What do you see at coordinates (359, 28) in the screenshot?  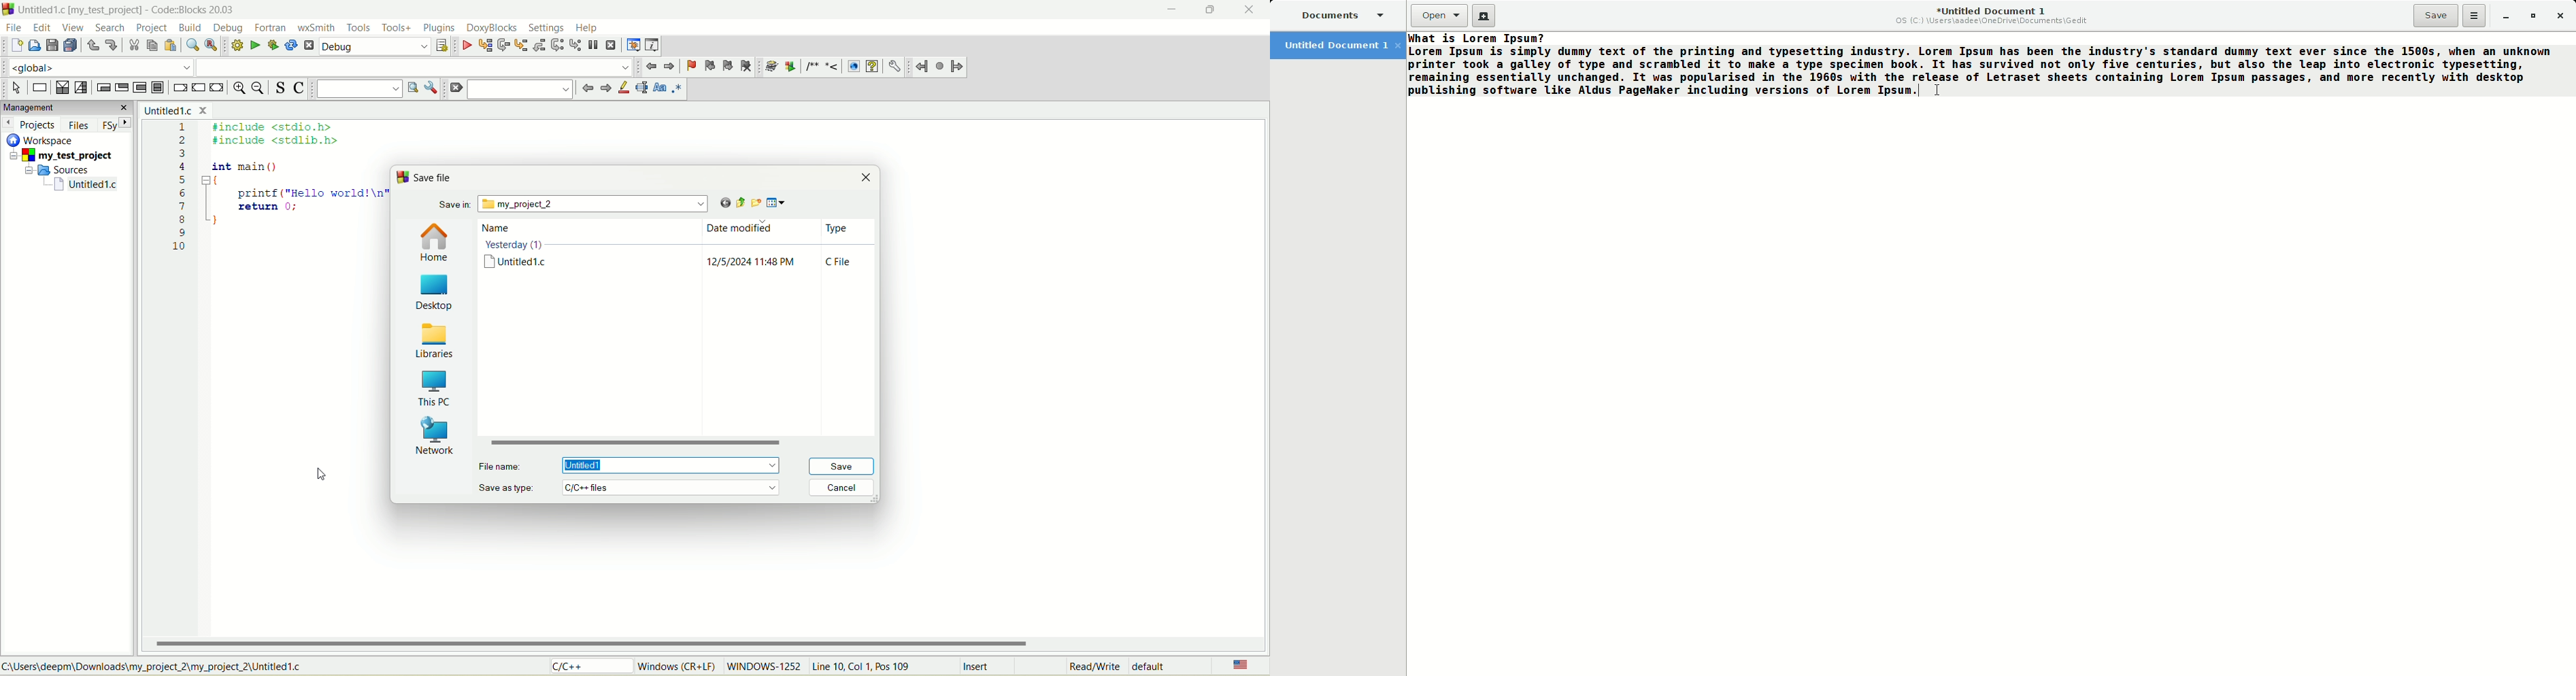 I see `tools` at bounding box center [359, 28].